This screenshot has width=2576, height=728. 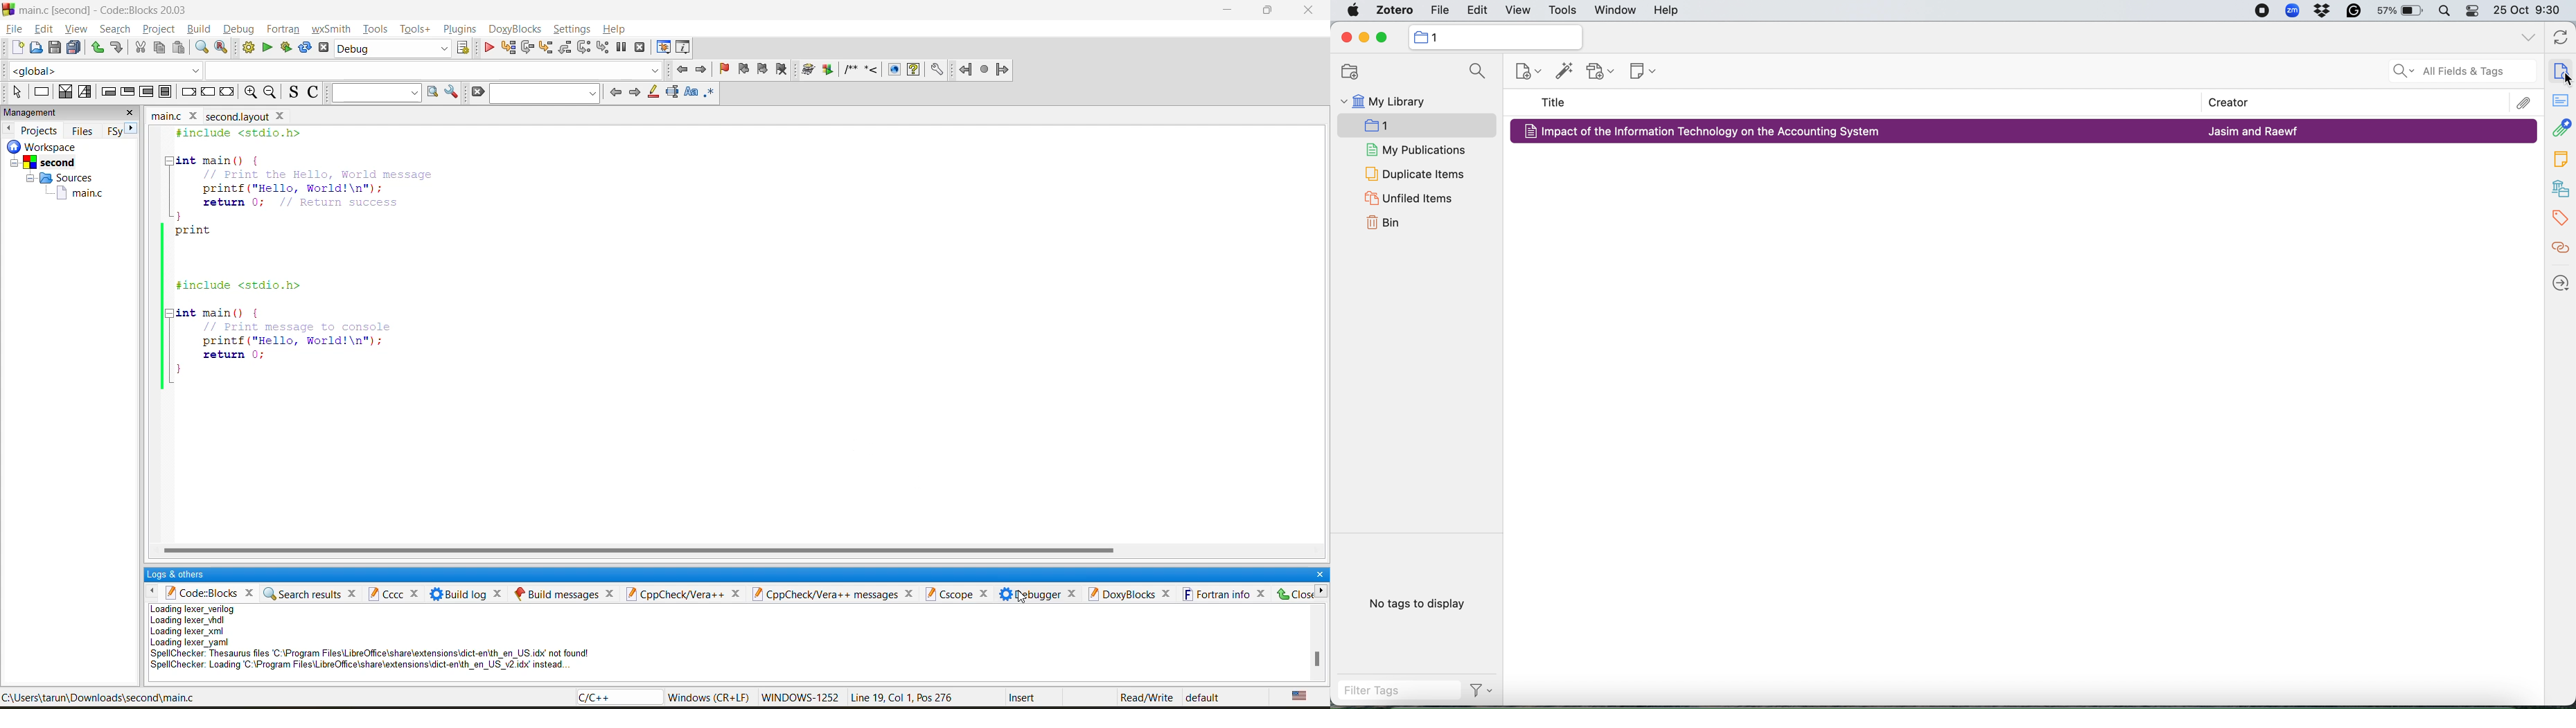 I want to click on tools, so click(x=1563, y=9).